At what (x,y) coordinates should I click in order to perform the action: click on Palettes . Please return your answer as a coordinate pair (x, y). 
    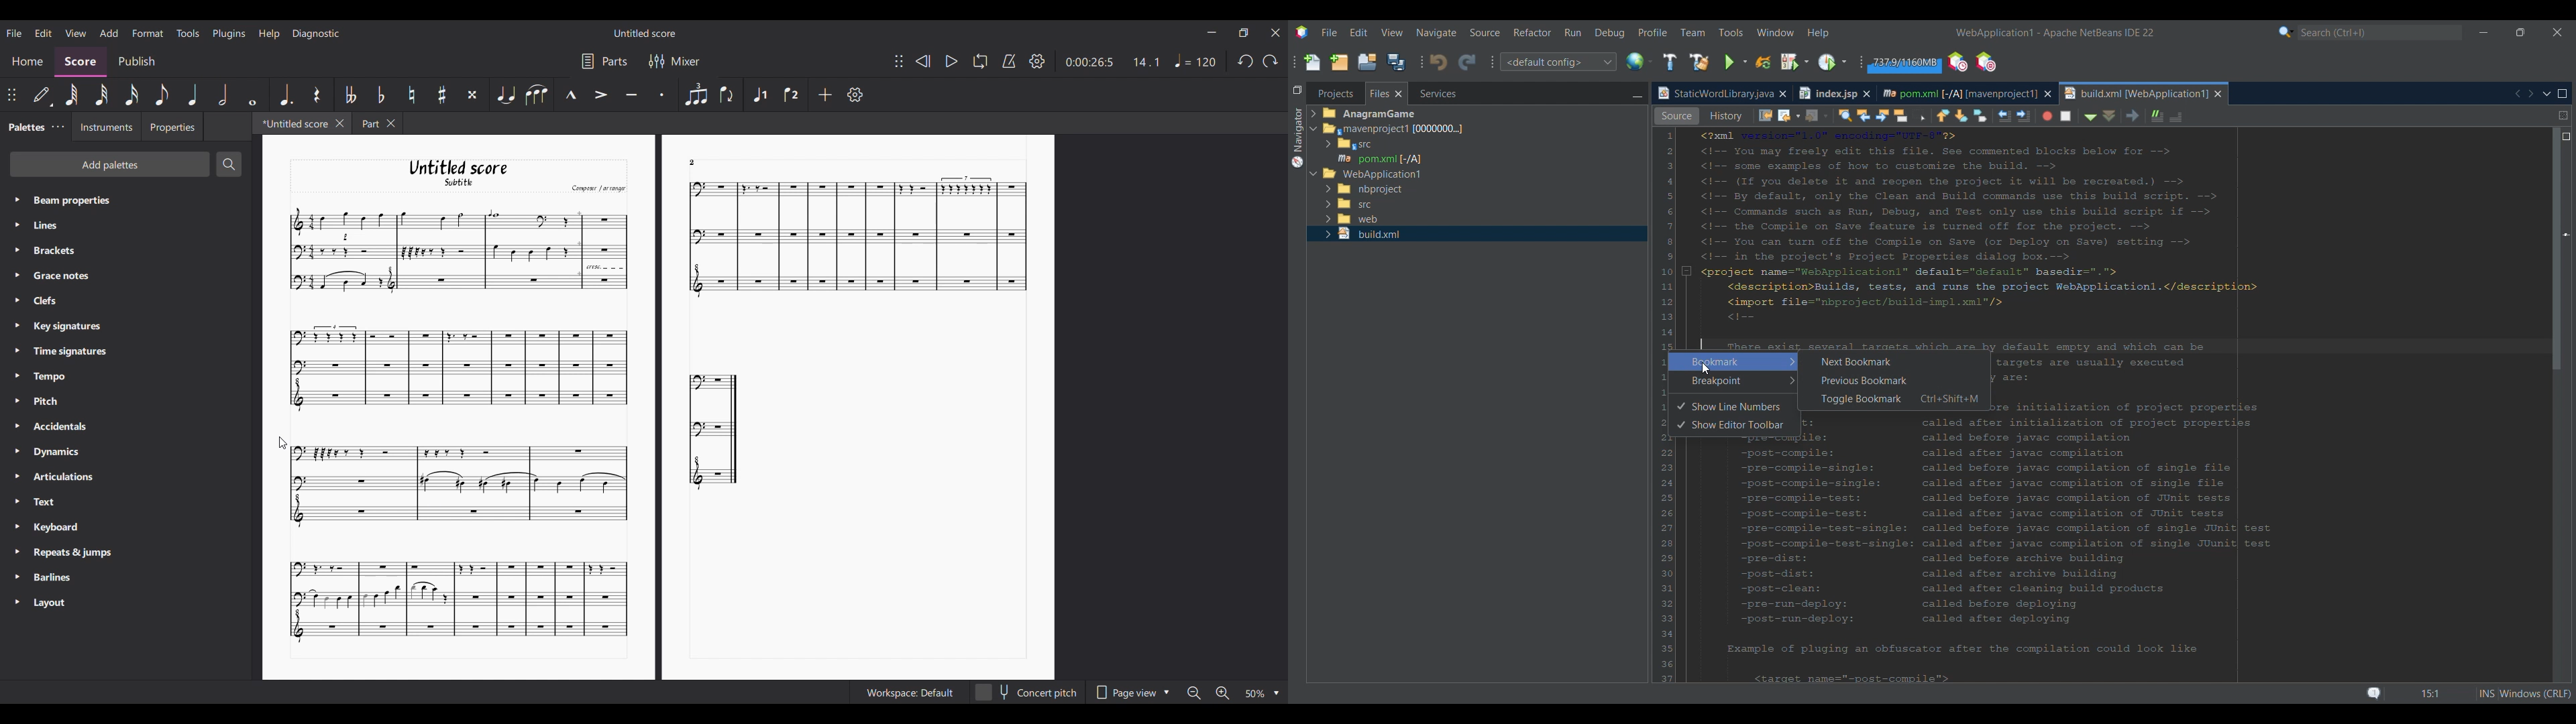
    Looking at the image, I should click on (24, 125).